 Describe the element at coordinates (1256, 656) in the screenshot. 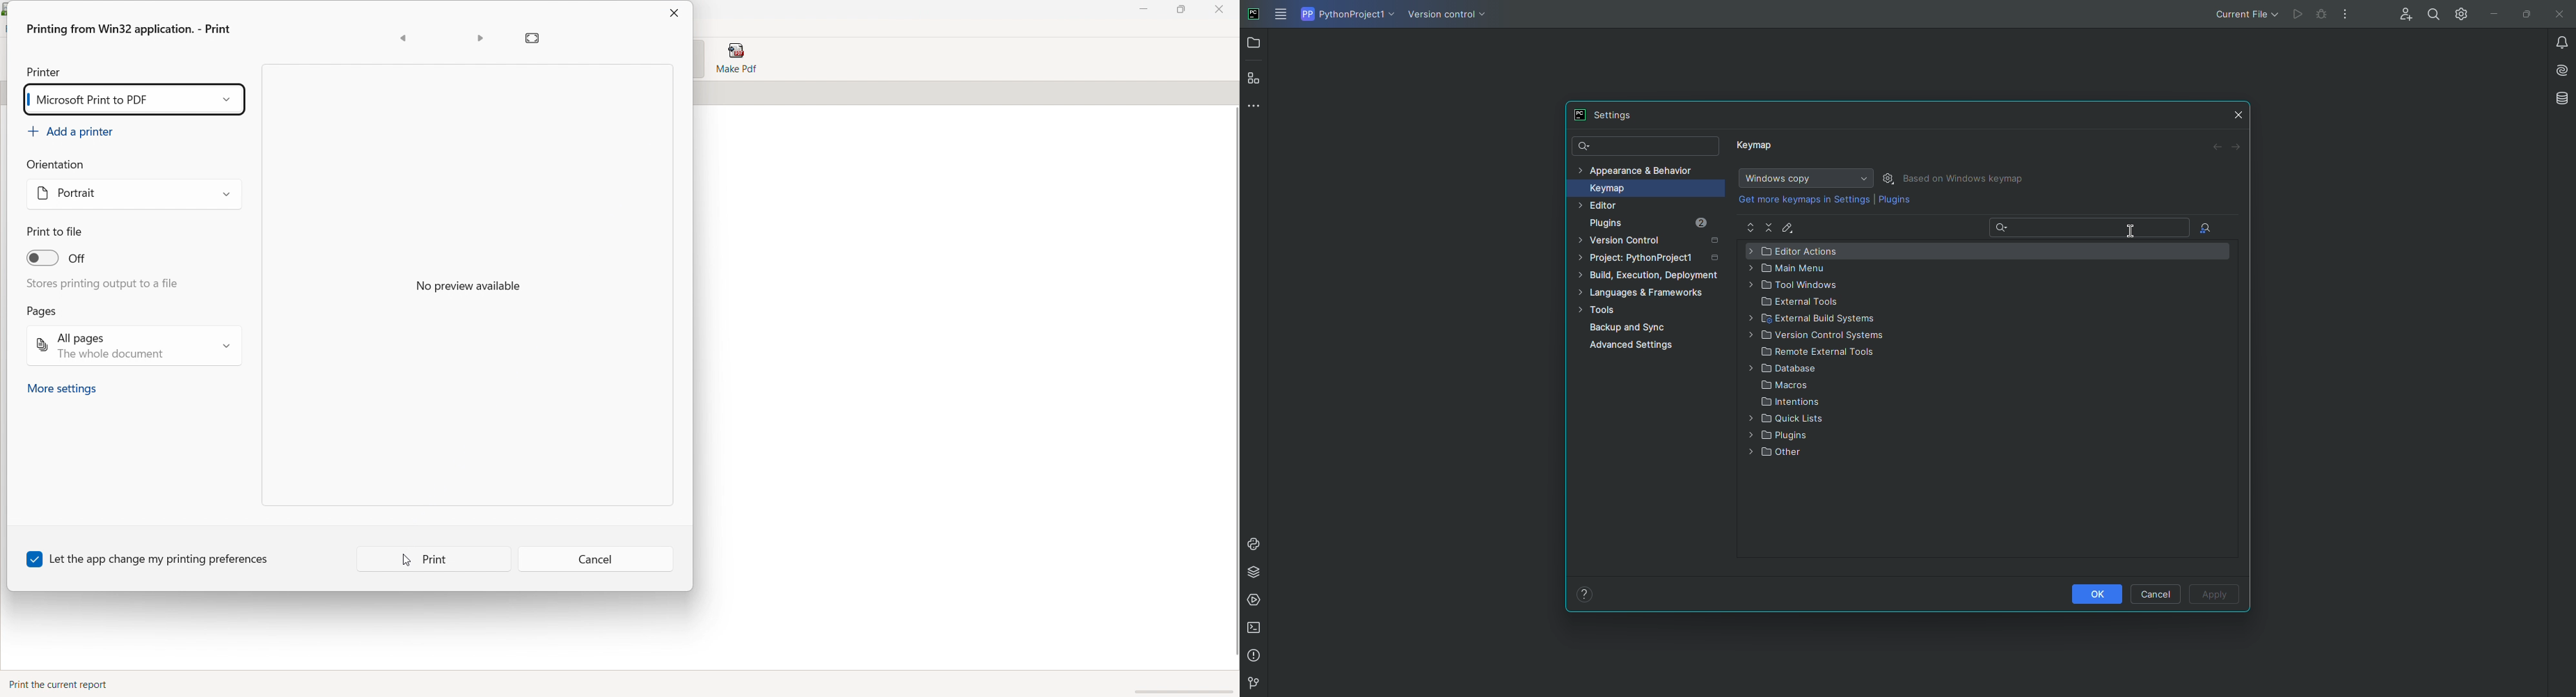

I see `Problems` at that location.